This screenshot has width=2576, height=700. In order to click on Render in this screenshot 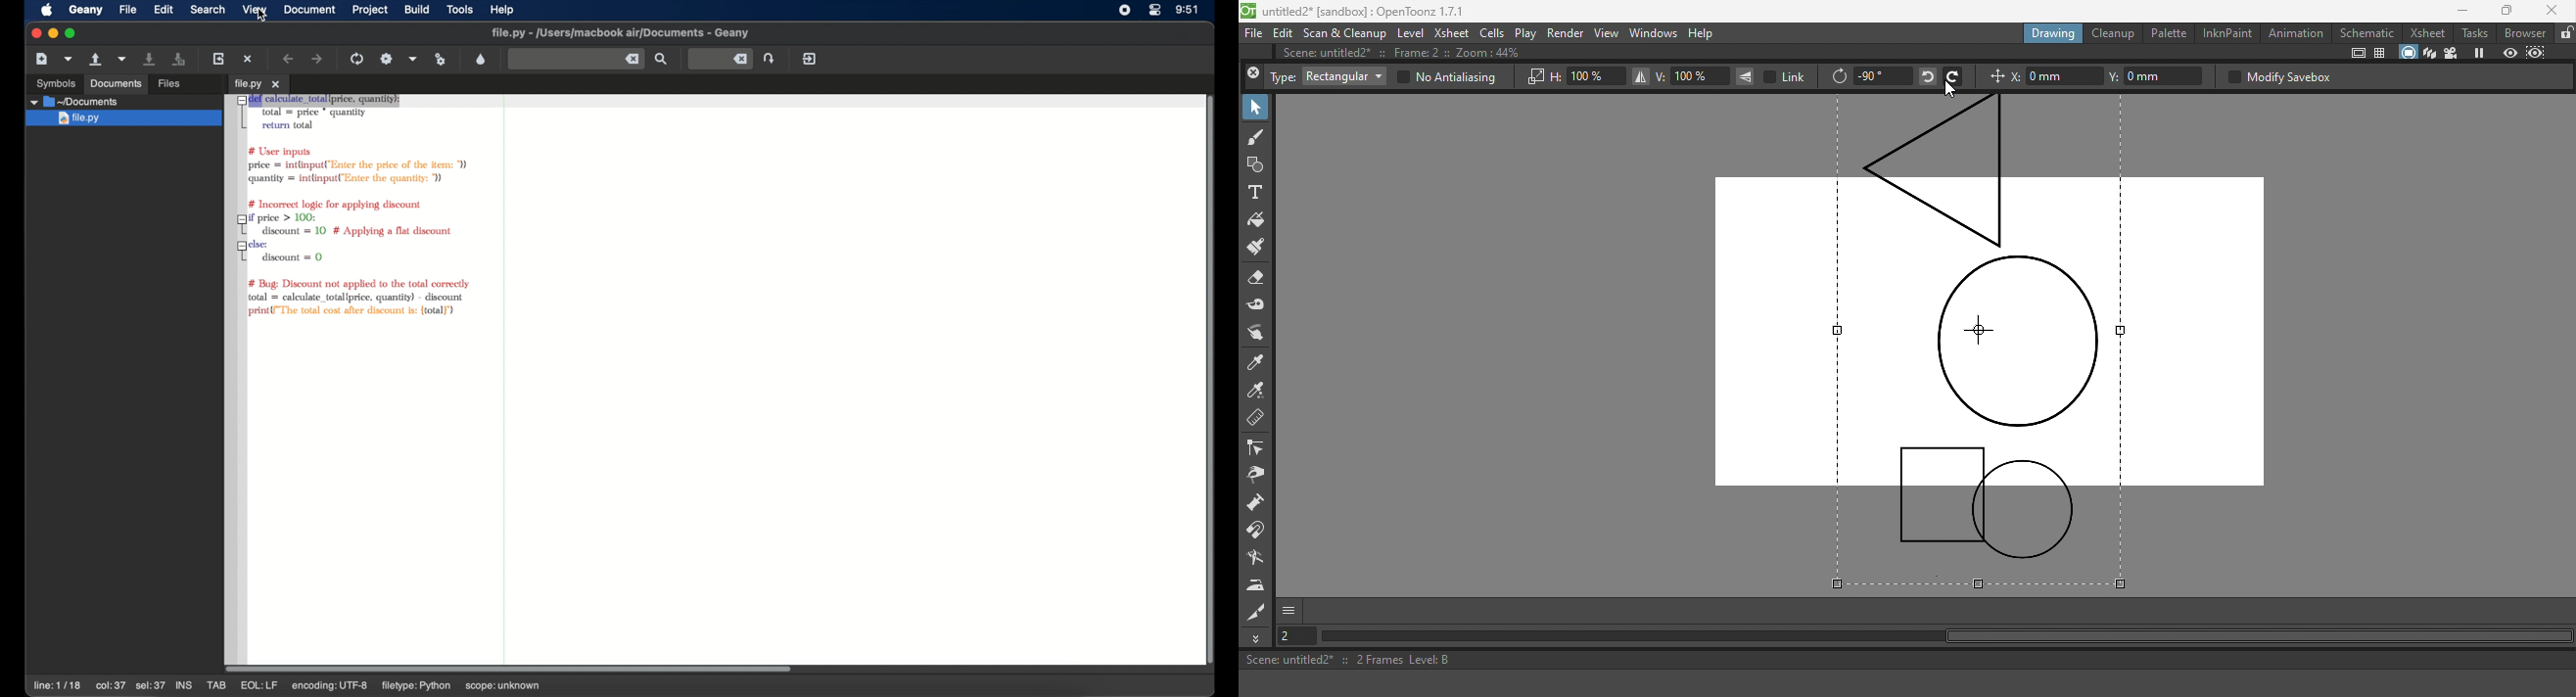, I will do `click(1567, 32)`.